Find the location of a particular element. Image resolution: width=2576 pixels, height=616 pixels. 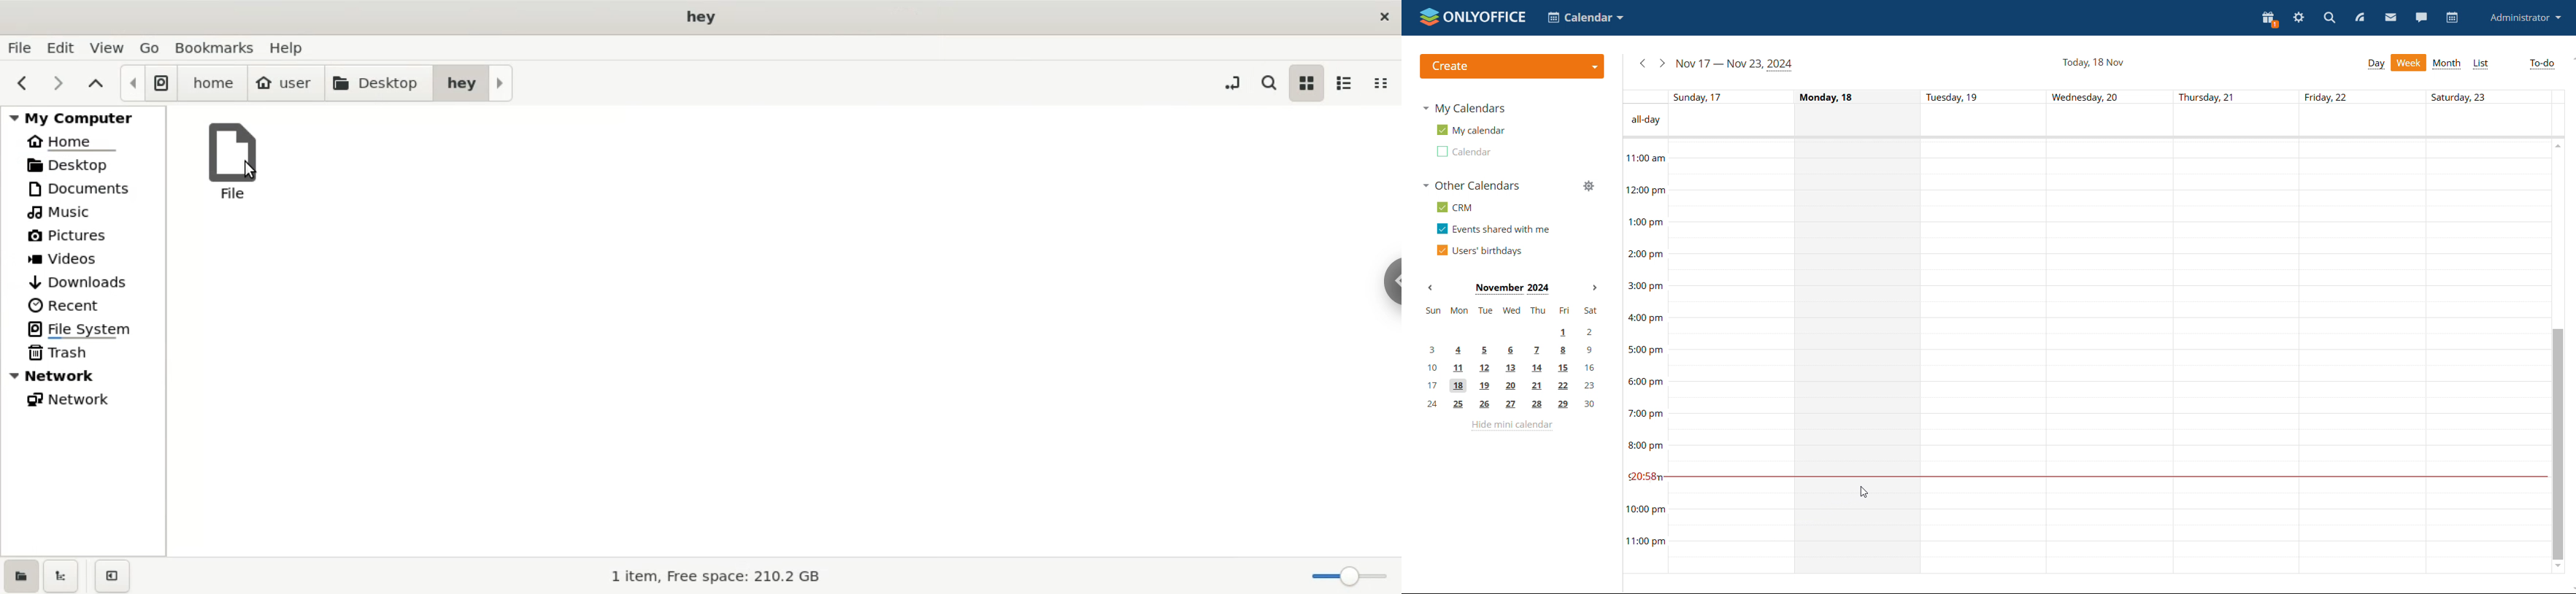

close sidebar is located at coordinates (112, 576).